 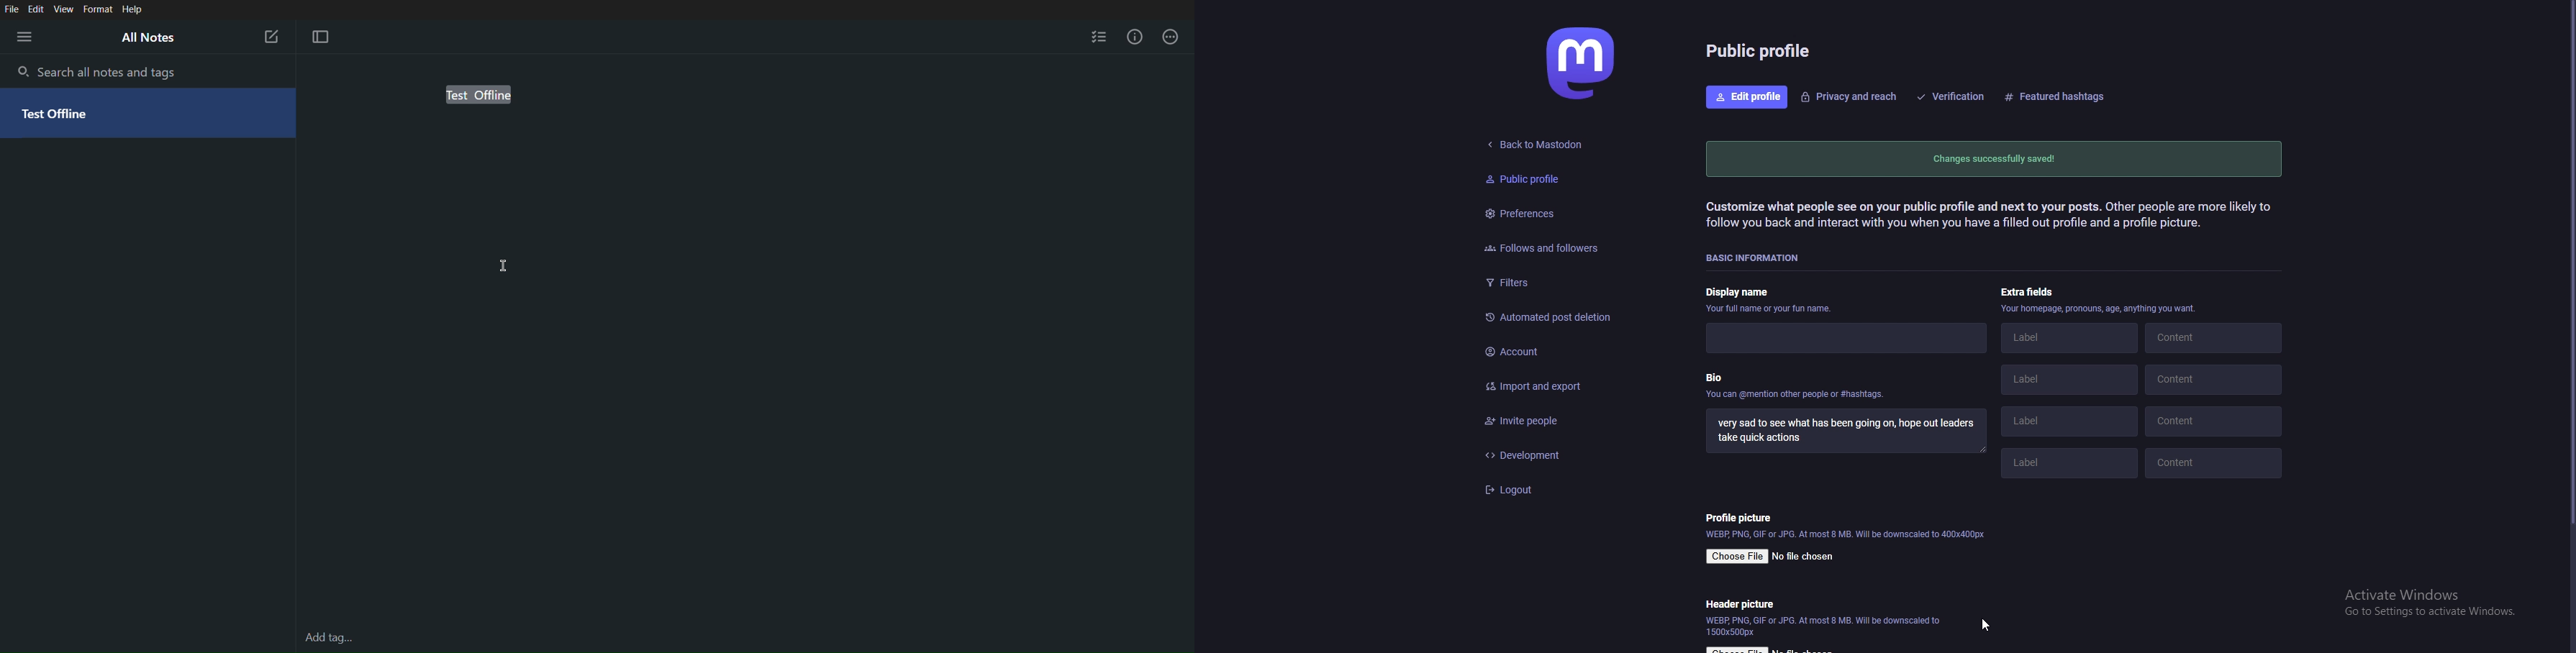 I want to click on privacy and reach, so click(x=1849, y=96).